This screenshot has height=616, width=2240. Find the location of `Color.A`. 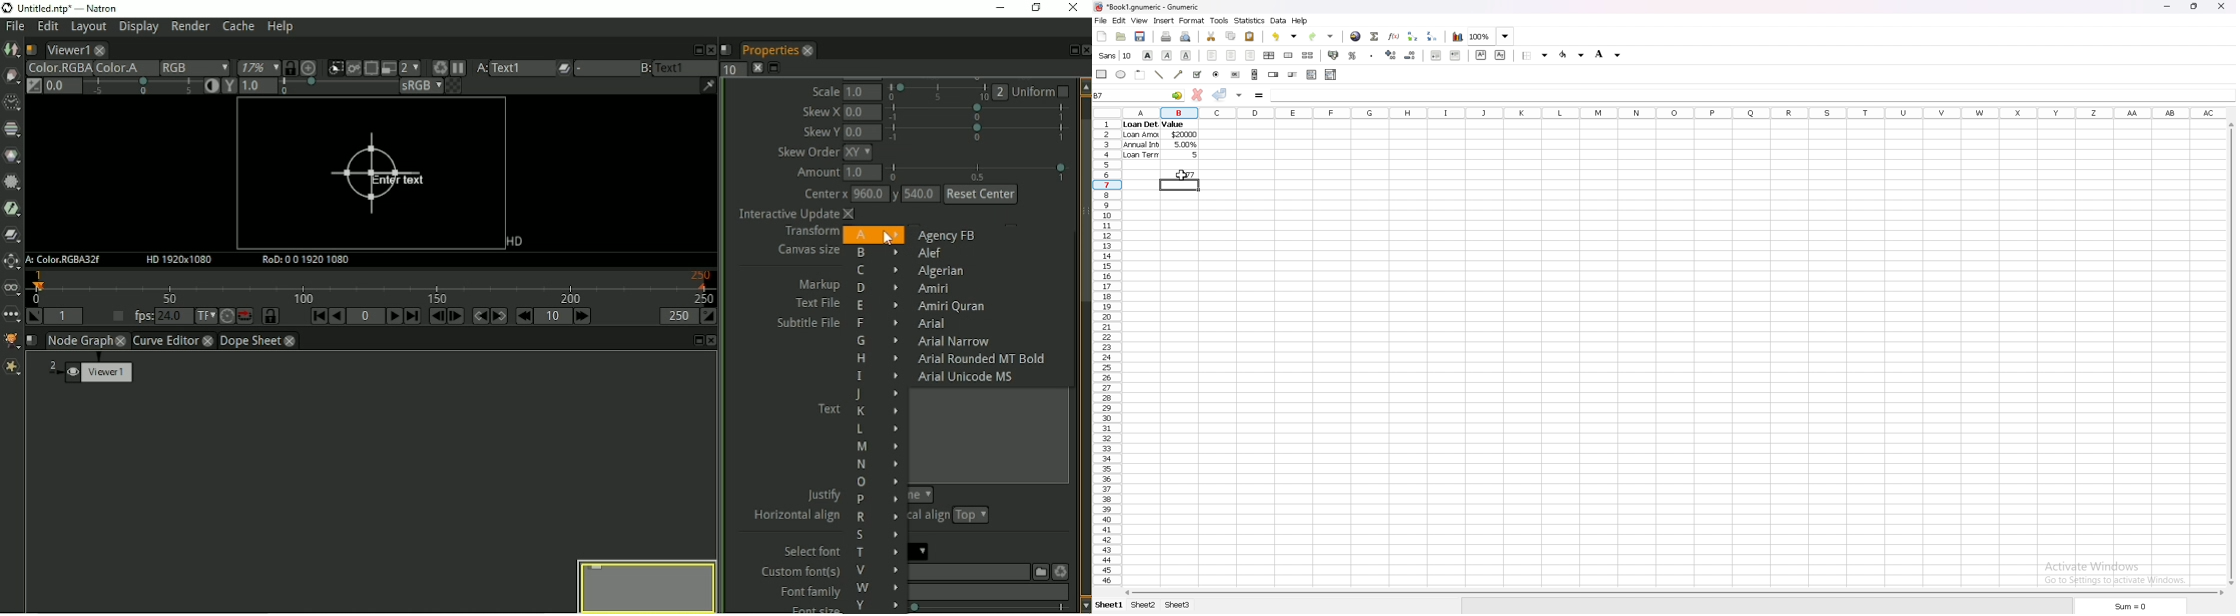

Color.A is located at coordinates (124, 68).